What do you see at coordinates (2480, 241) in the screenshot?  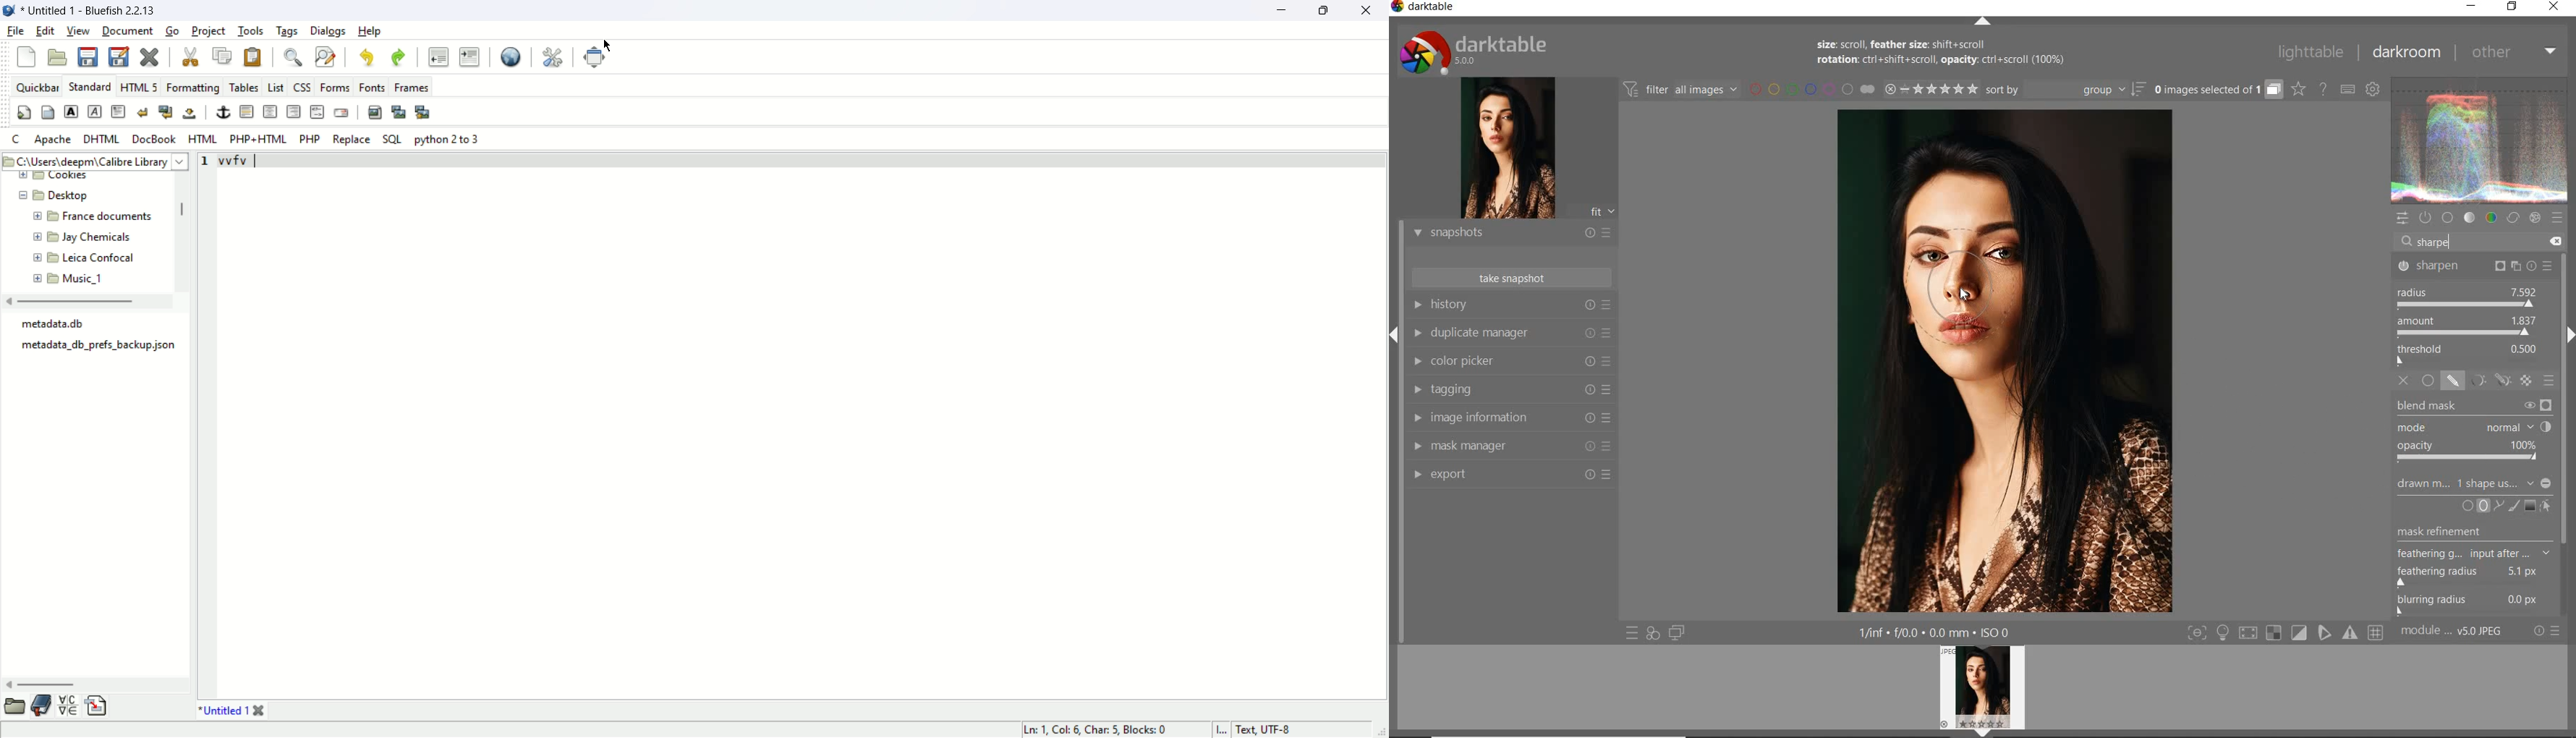 I see `search modules by name` at bounding box center [2480, 241].